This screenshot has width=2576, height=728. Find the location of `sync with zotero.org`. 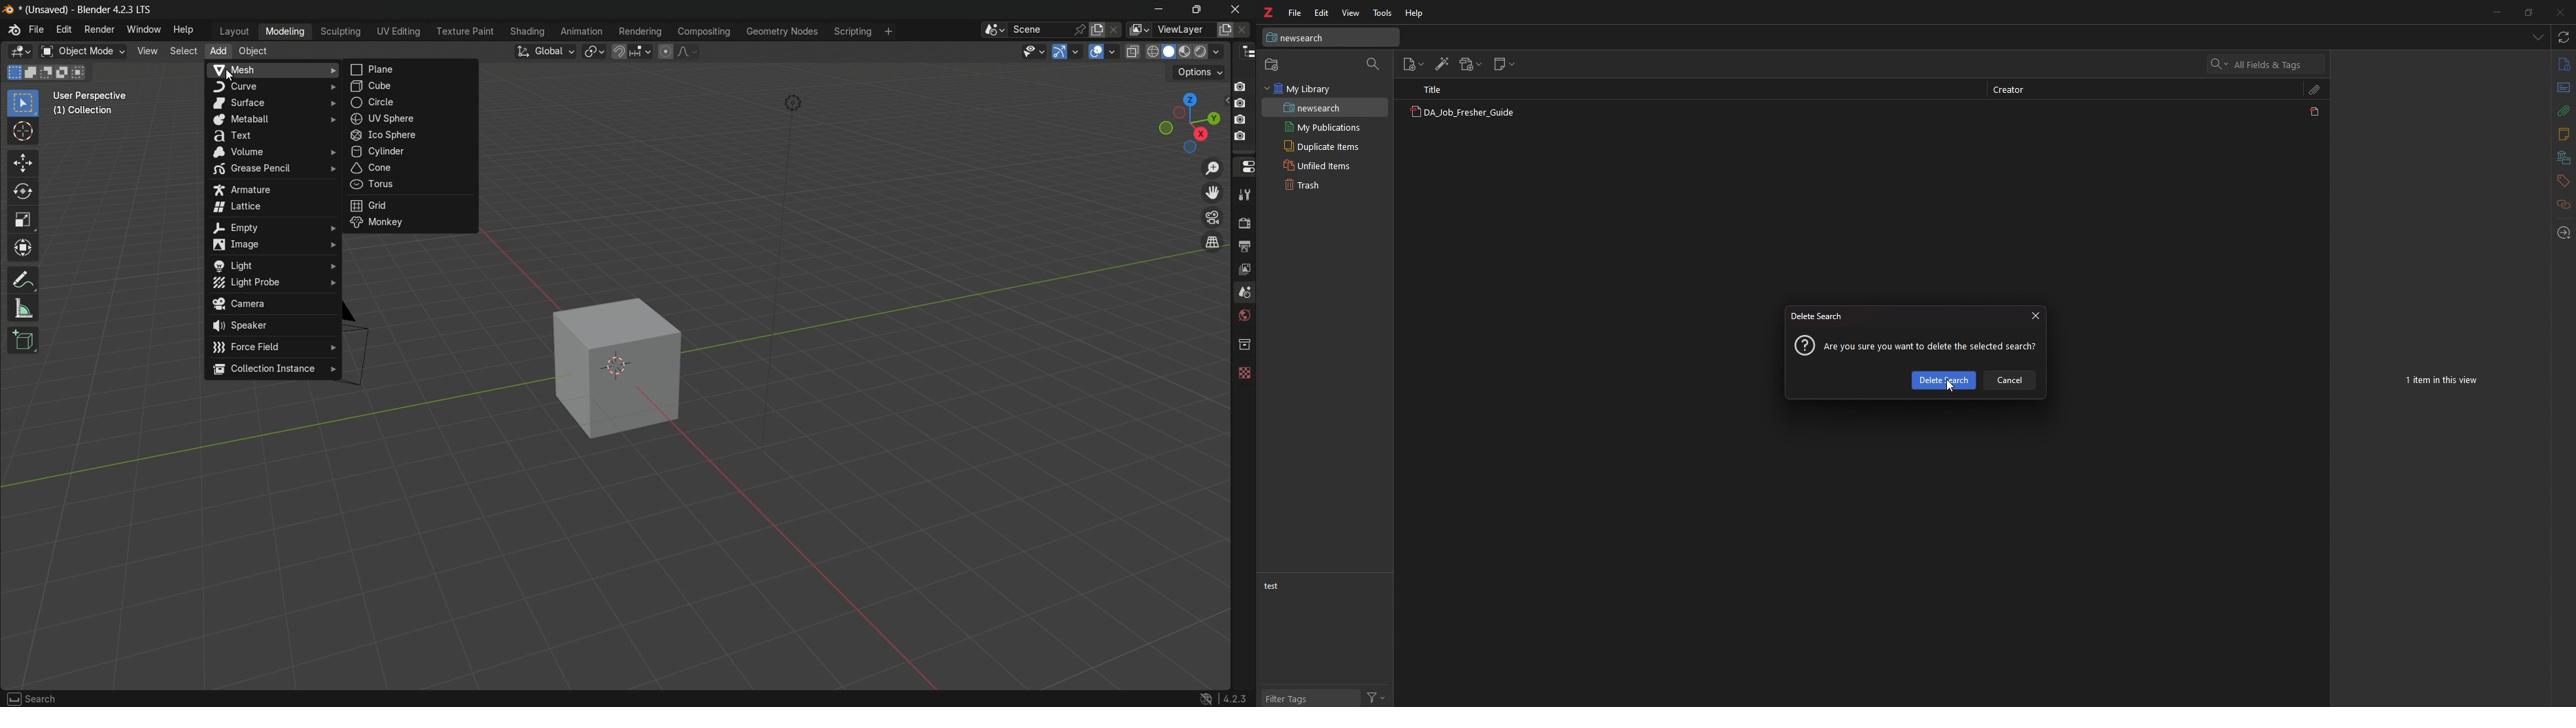

sync with zotero.org is located at coordinates (2564, 38).